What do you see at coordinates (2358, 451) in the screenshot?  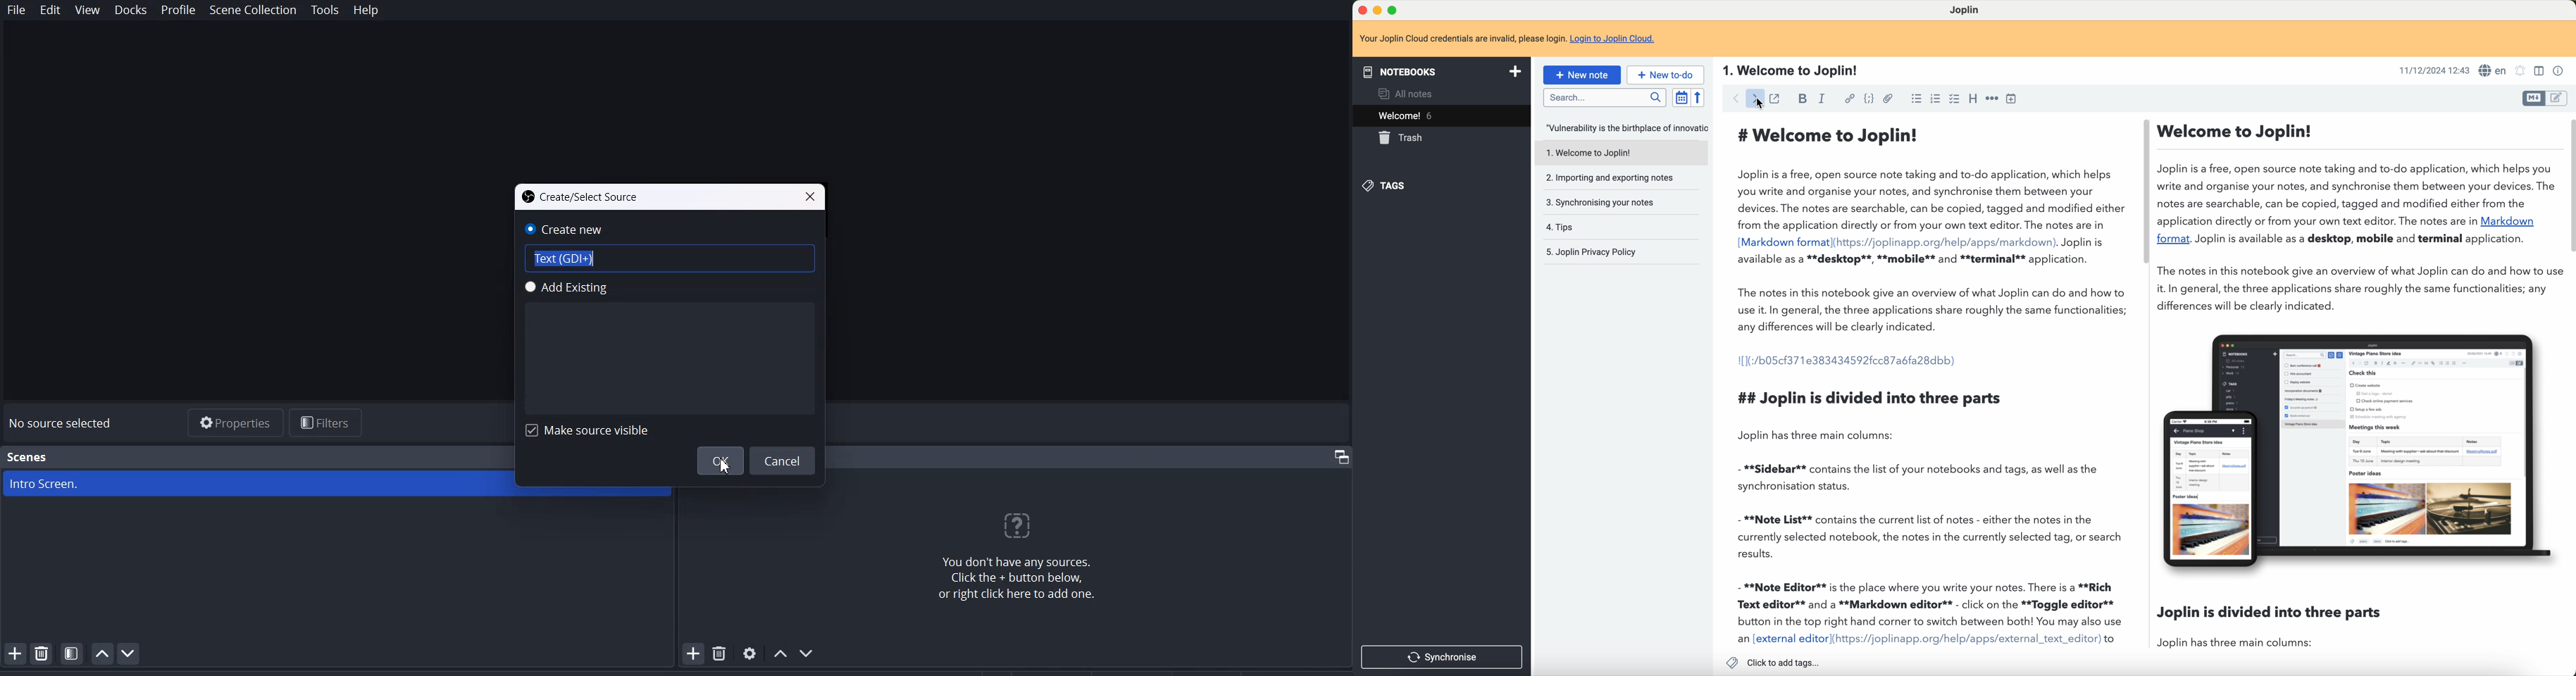 I see `image` at bounding box center [2358, 451].